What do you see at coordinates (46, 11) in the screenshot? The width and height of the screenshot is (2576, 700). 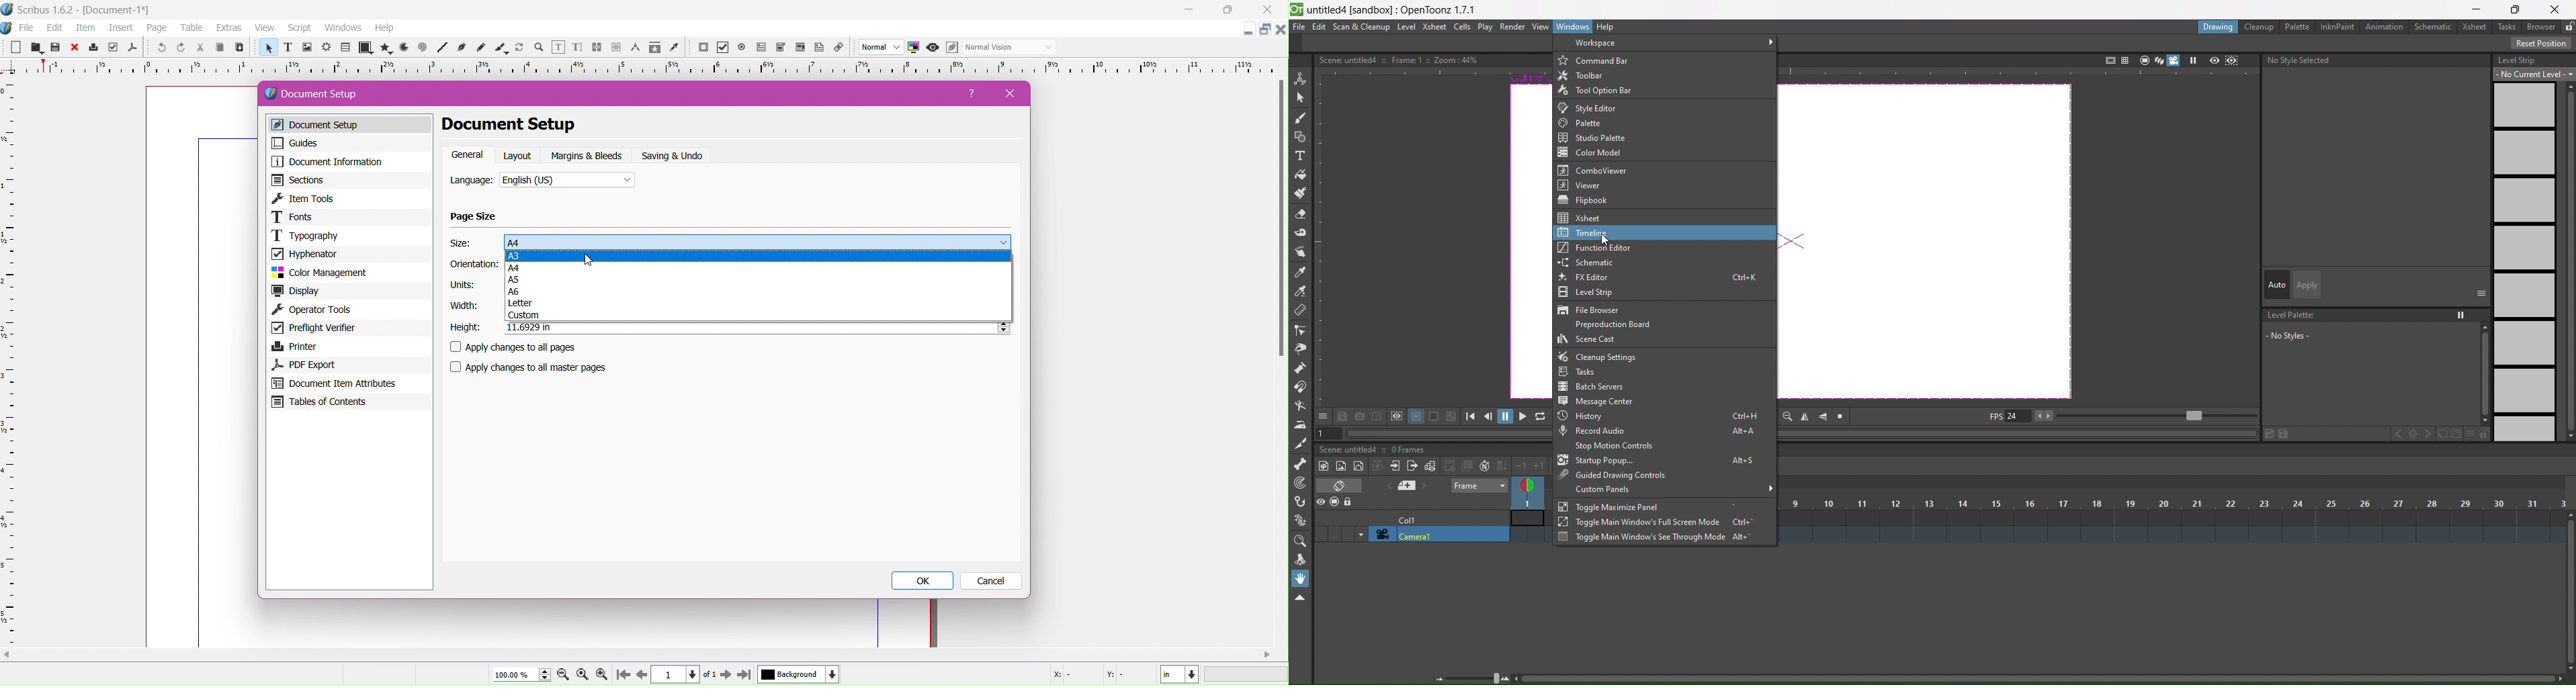 I see `app name` at bounding box center [46, 11].